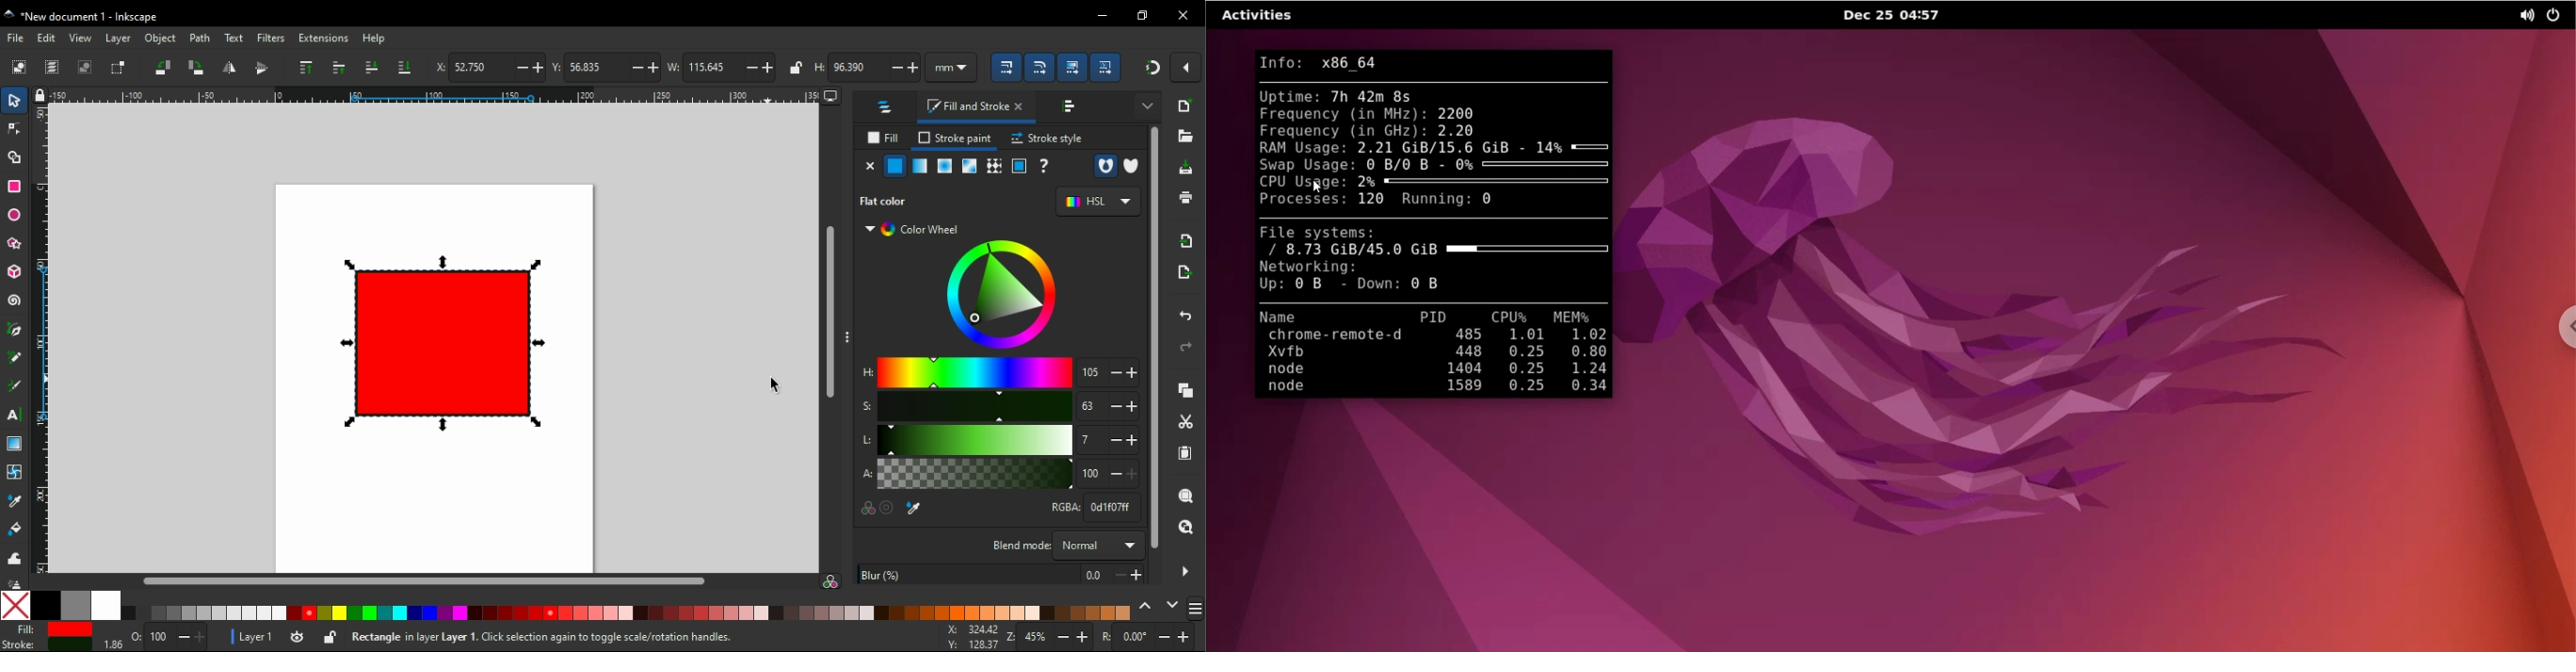  Describe the element at coordinates (49, 38) in the screenshot. I see `edit` at that location.